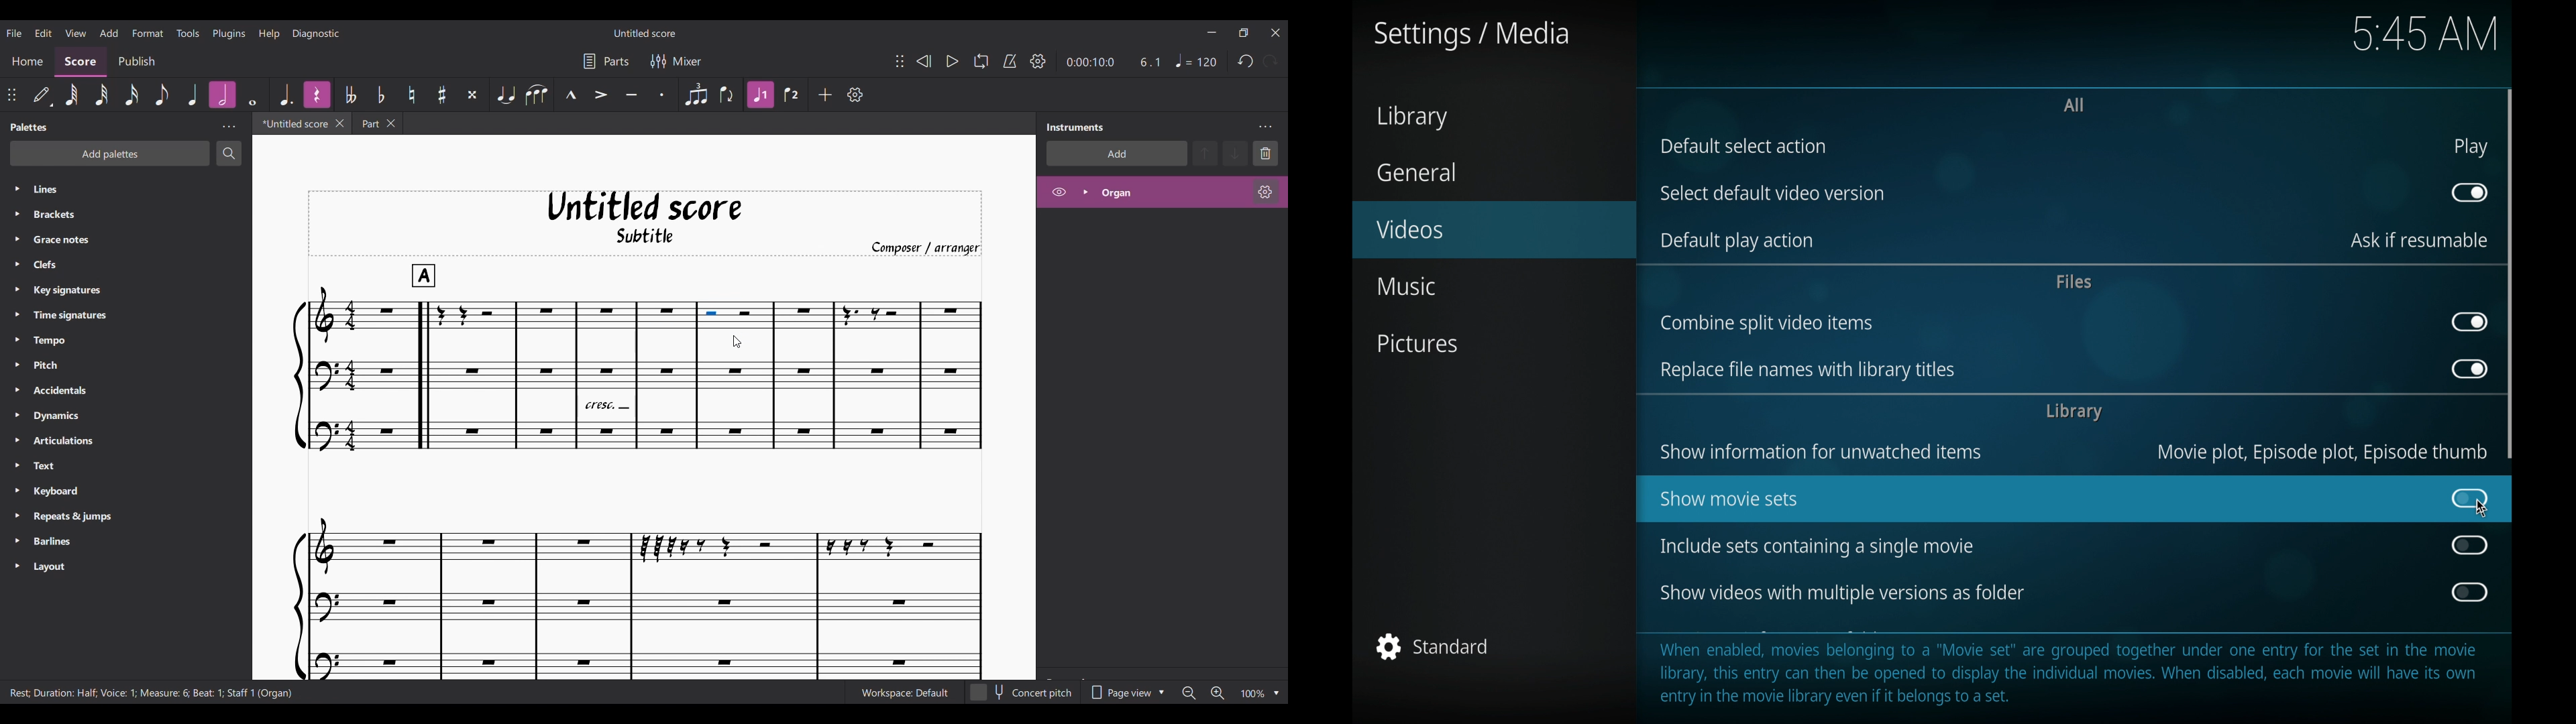  I want to click on all, so click(2074, 105).